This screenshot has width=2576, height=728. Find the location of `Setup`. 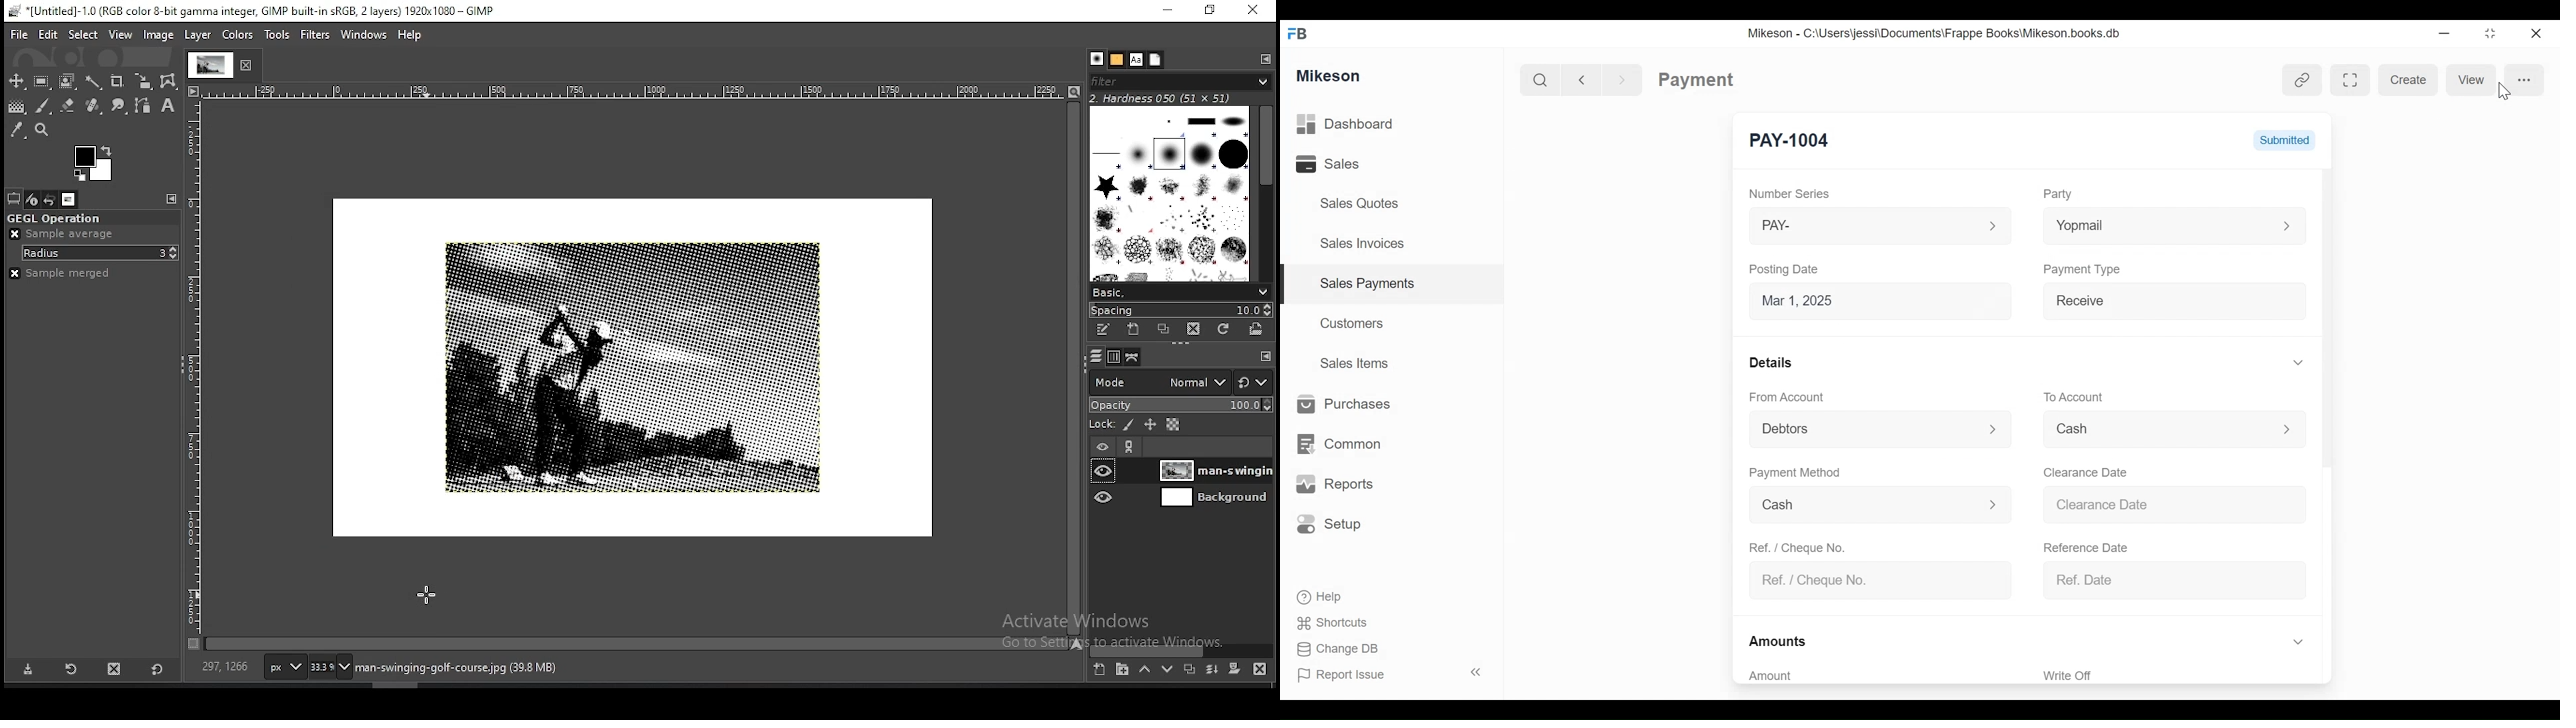

Setup is located at coordinates (1333, 525).